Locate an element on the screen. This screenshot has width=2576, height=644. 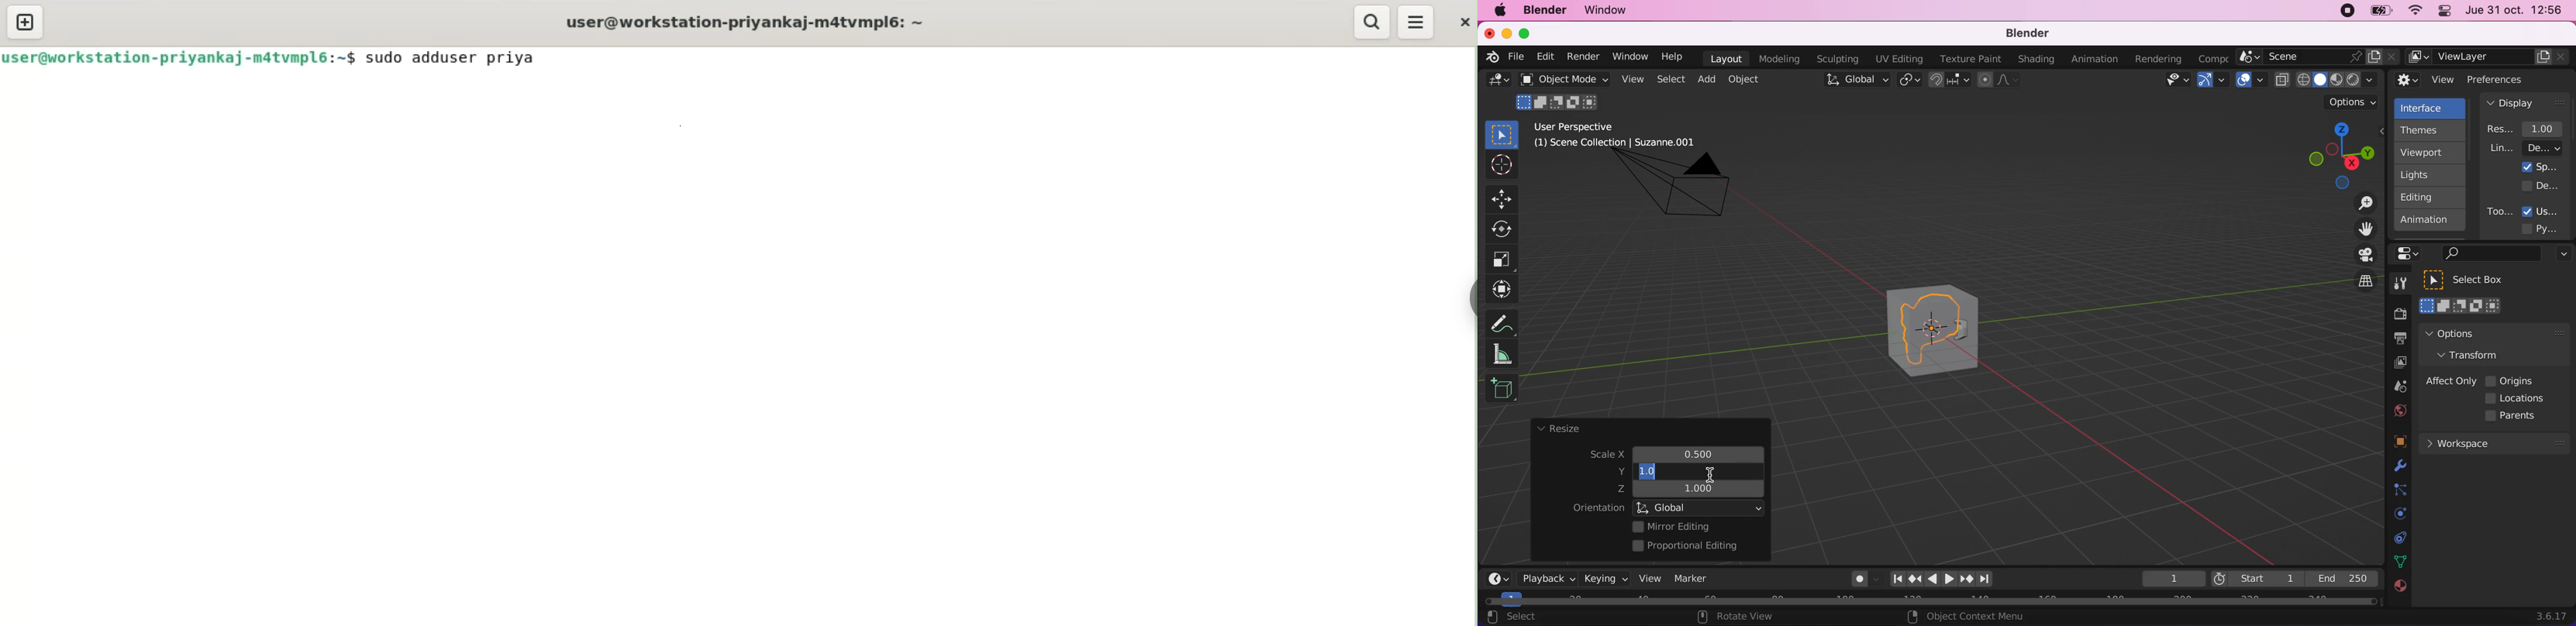
line width is located at coordinates (2526, 148).